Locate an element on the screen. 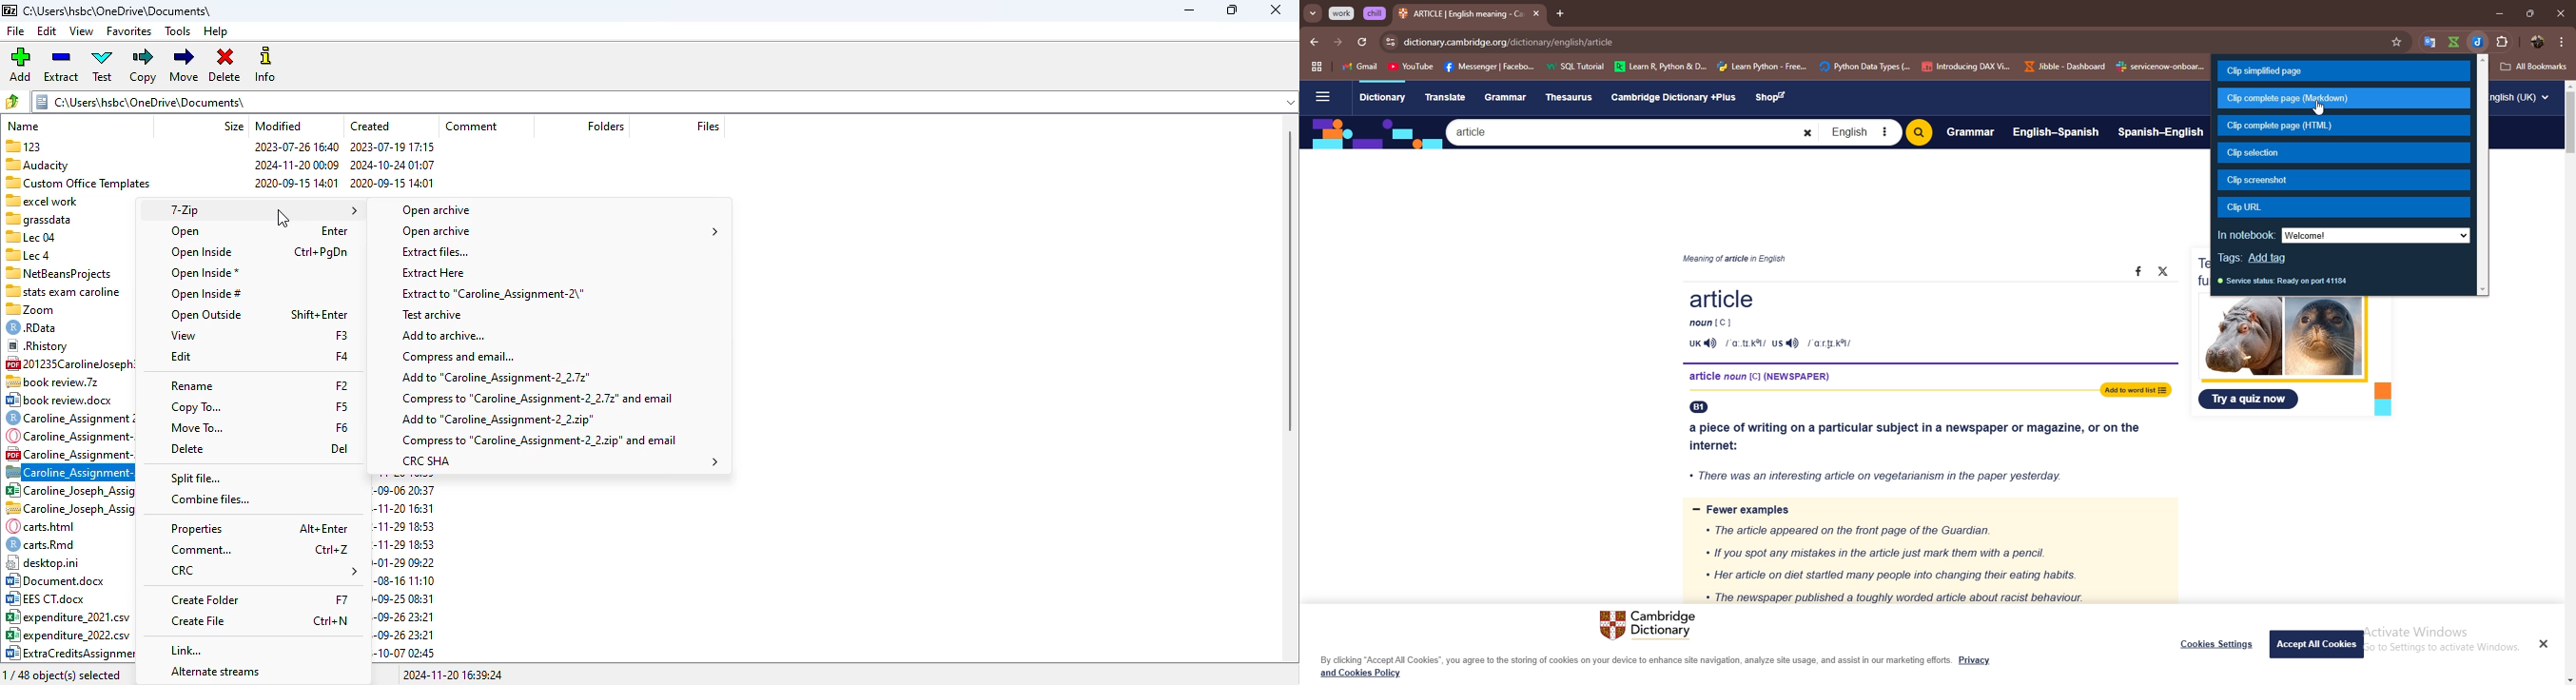  all bookmarks is located at coordinates (2534, 67).